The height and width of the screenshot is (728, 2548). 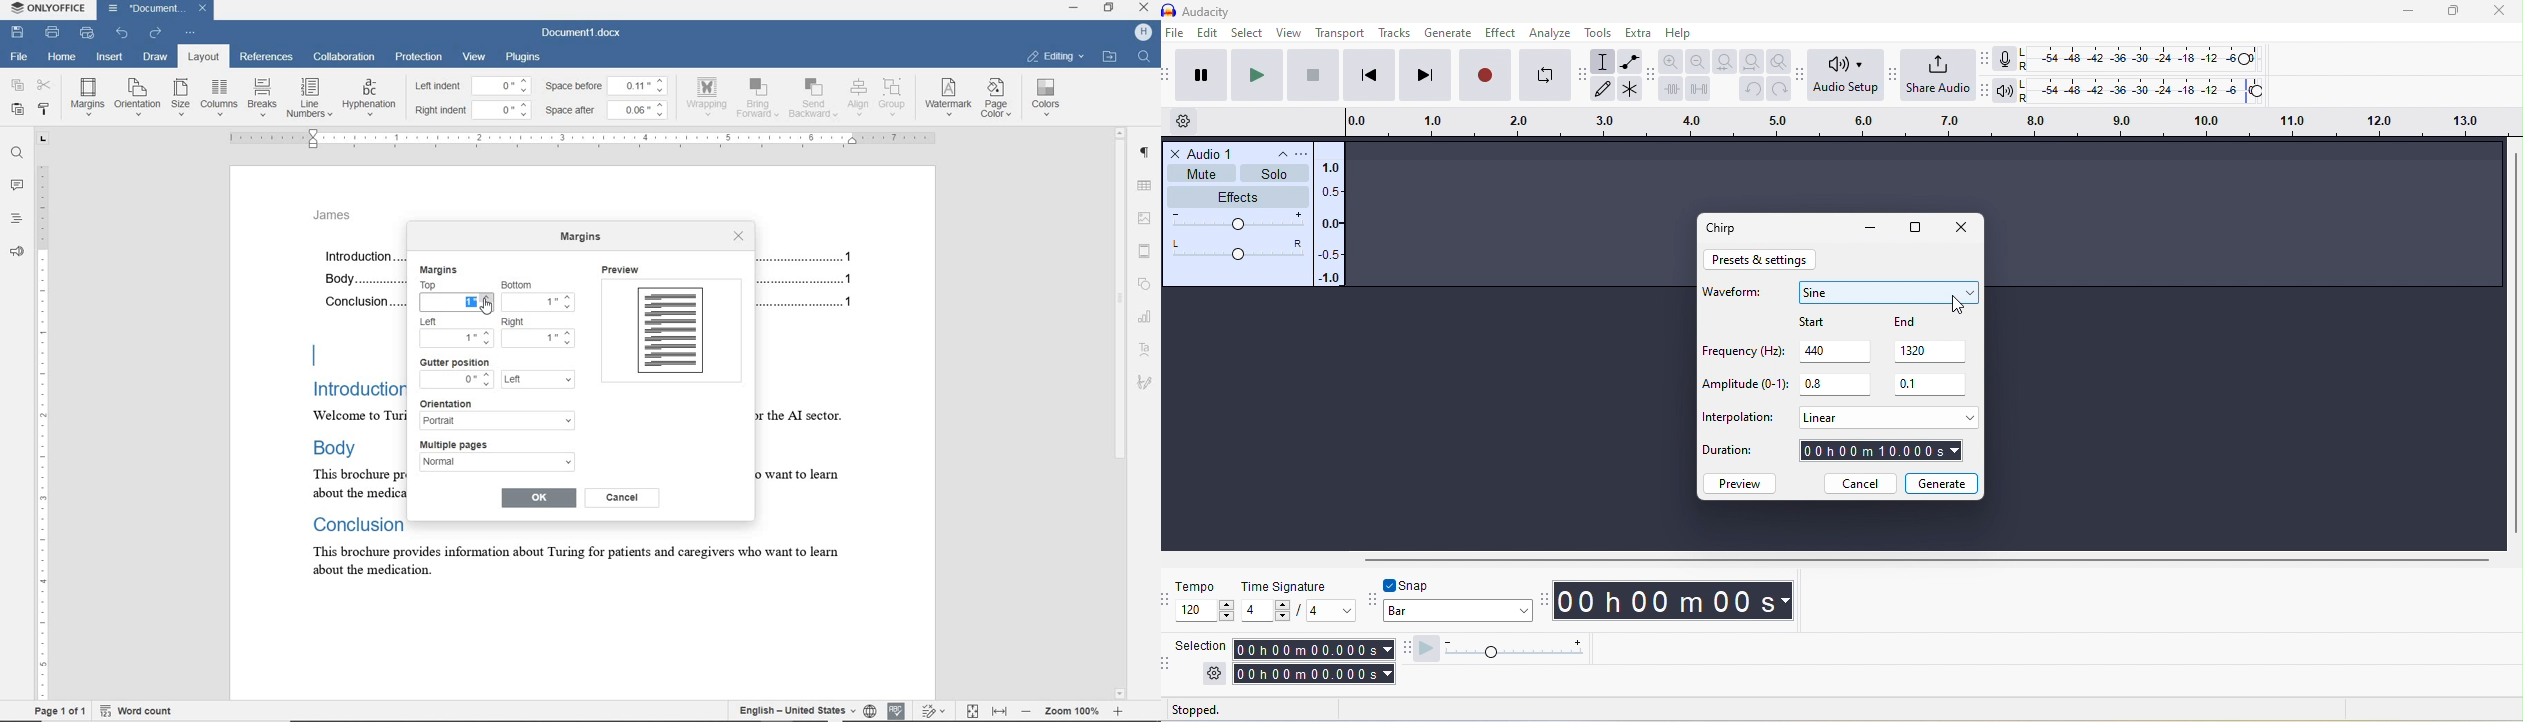 What do you see at coordinates (760, 100) in the screenshot?
I see `bring forward` at bounding box center [760, 100].